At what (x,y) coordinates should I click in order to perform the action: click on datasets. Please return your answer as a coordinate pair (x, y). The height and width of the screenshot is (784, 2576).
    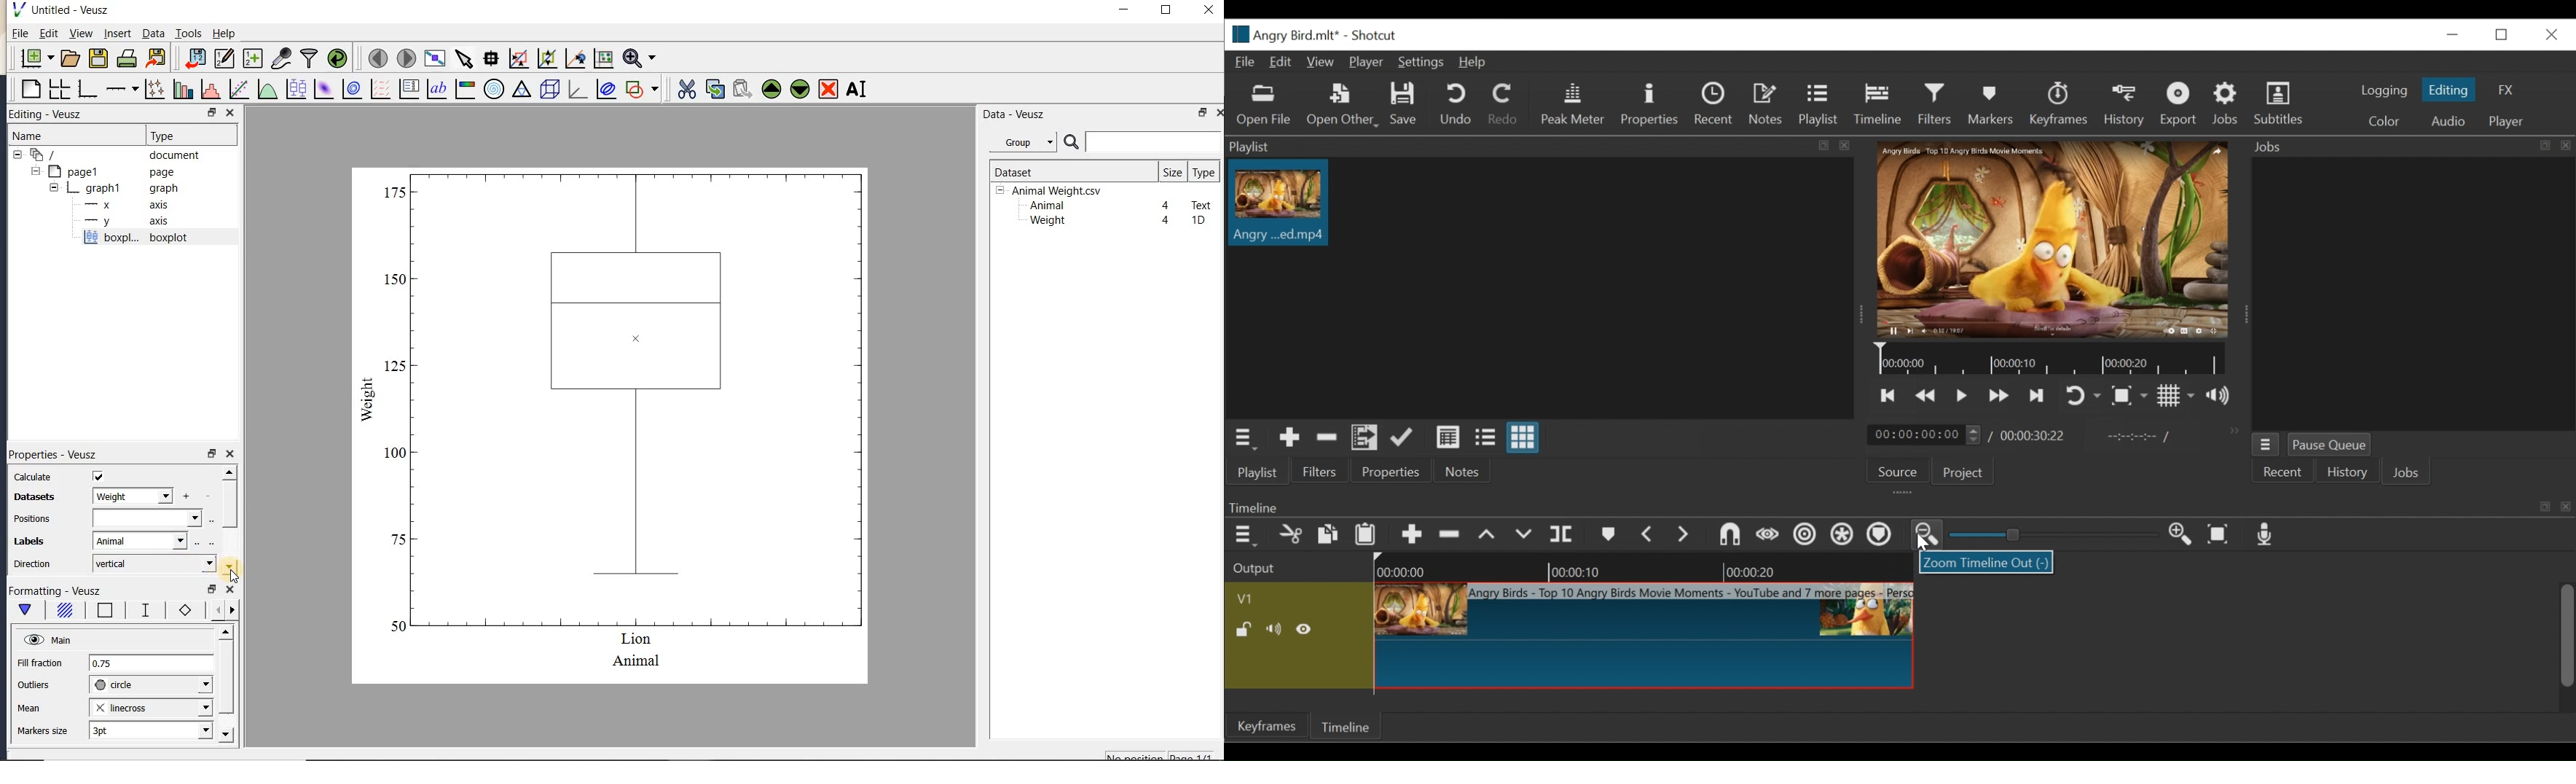
    Looking at the image, I should click on (31, 498).